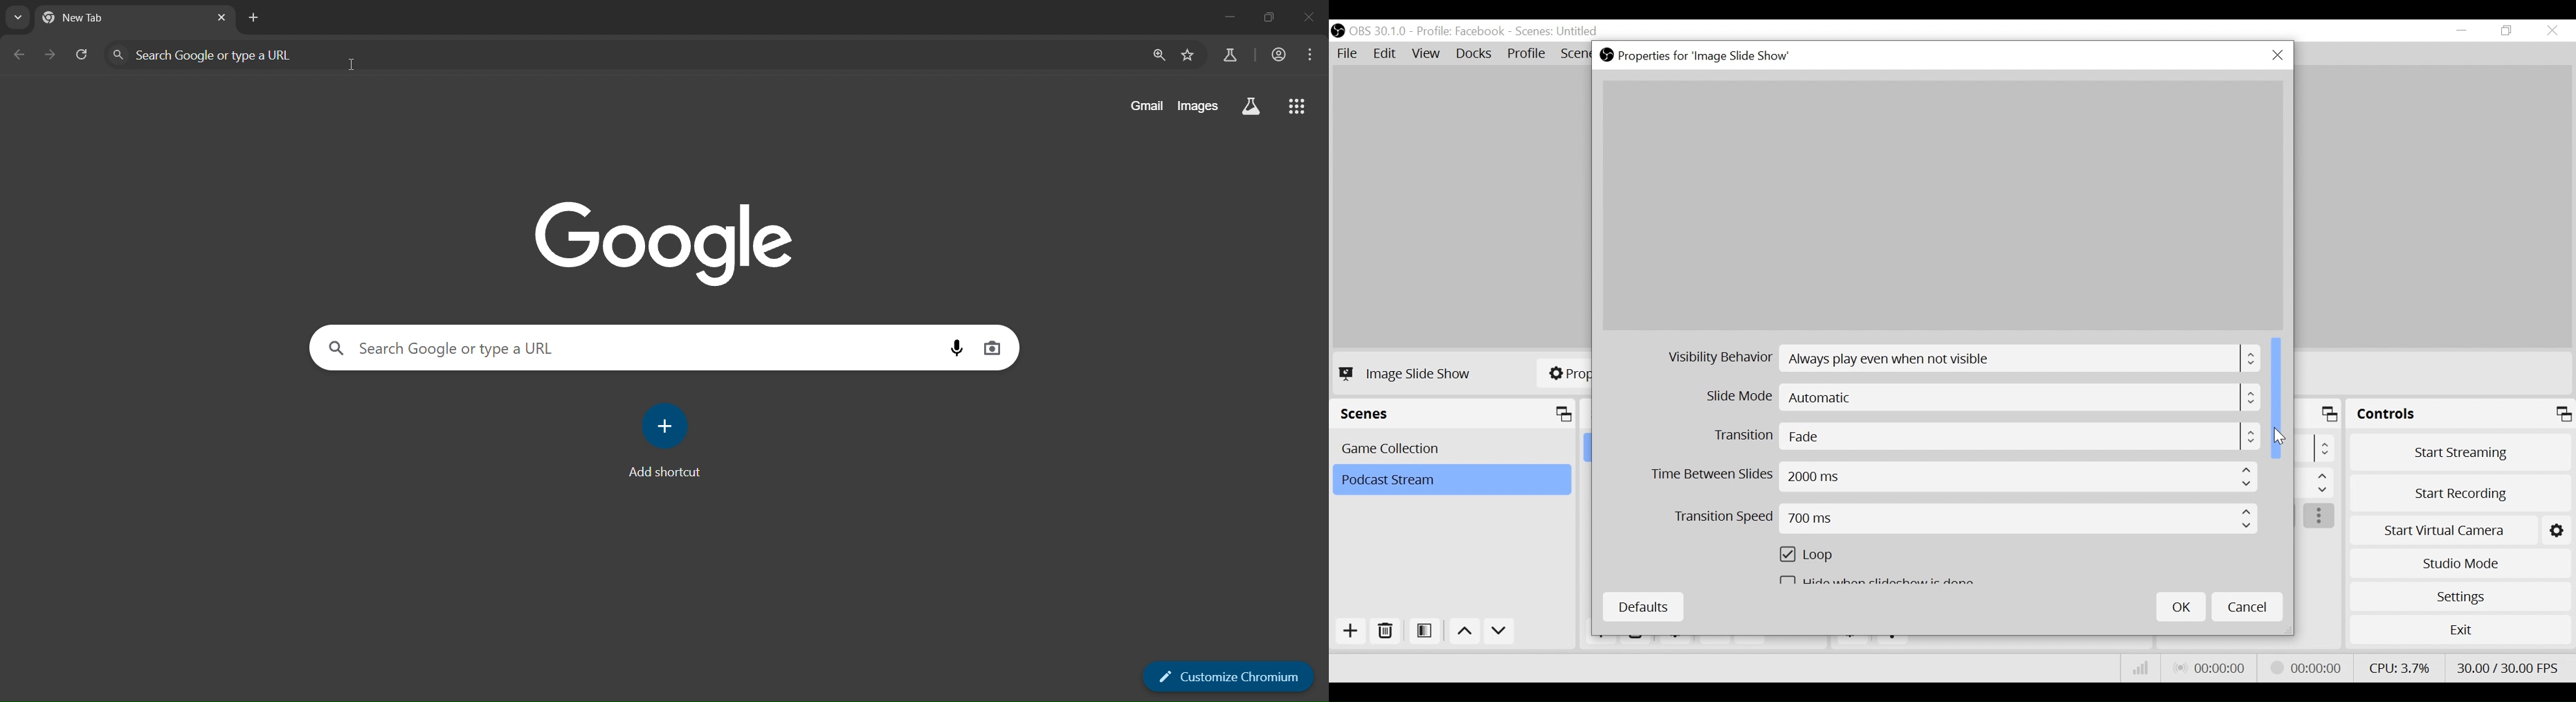  What do you see at coordinates (1454, 447) in the screenshot?
I see `Scene` at bounding box center [1454, 447].